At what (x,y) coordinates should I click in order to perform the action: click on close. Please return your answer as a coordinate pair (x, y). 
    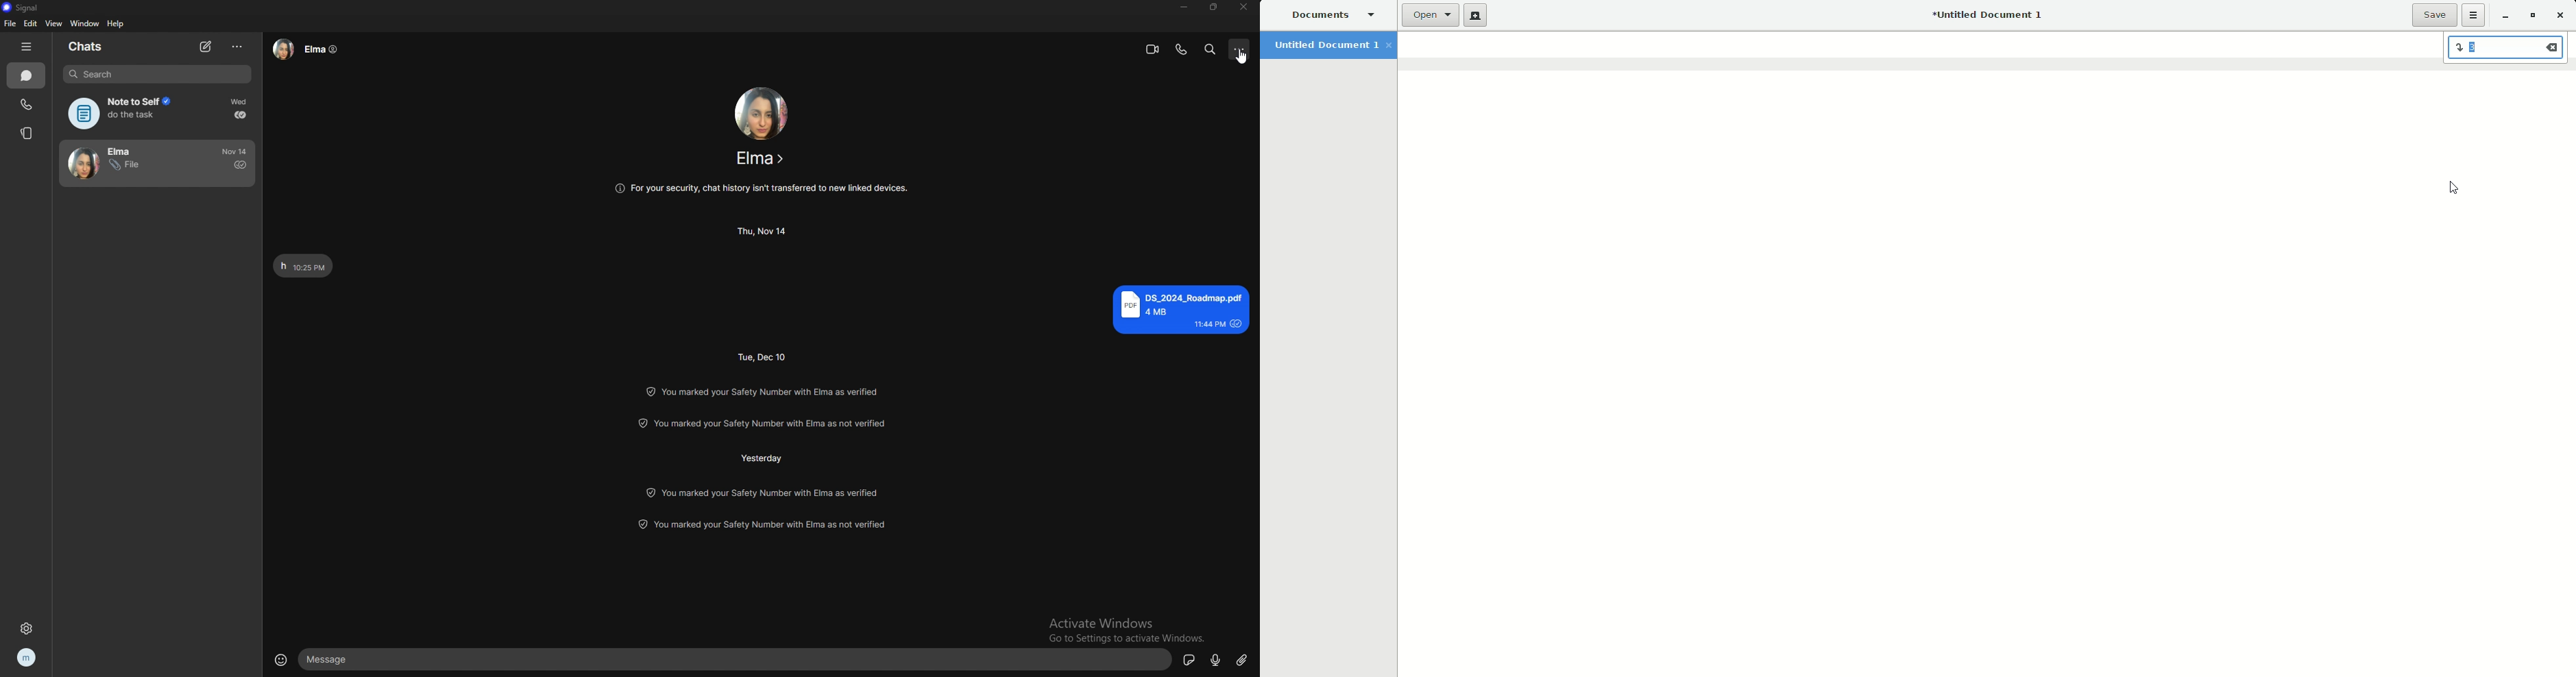
    Looking at the image, I should click on (1245, 7).